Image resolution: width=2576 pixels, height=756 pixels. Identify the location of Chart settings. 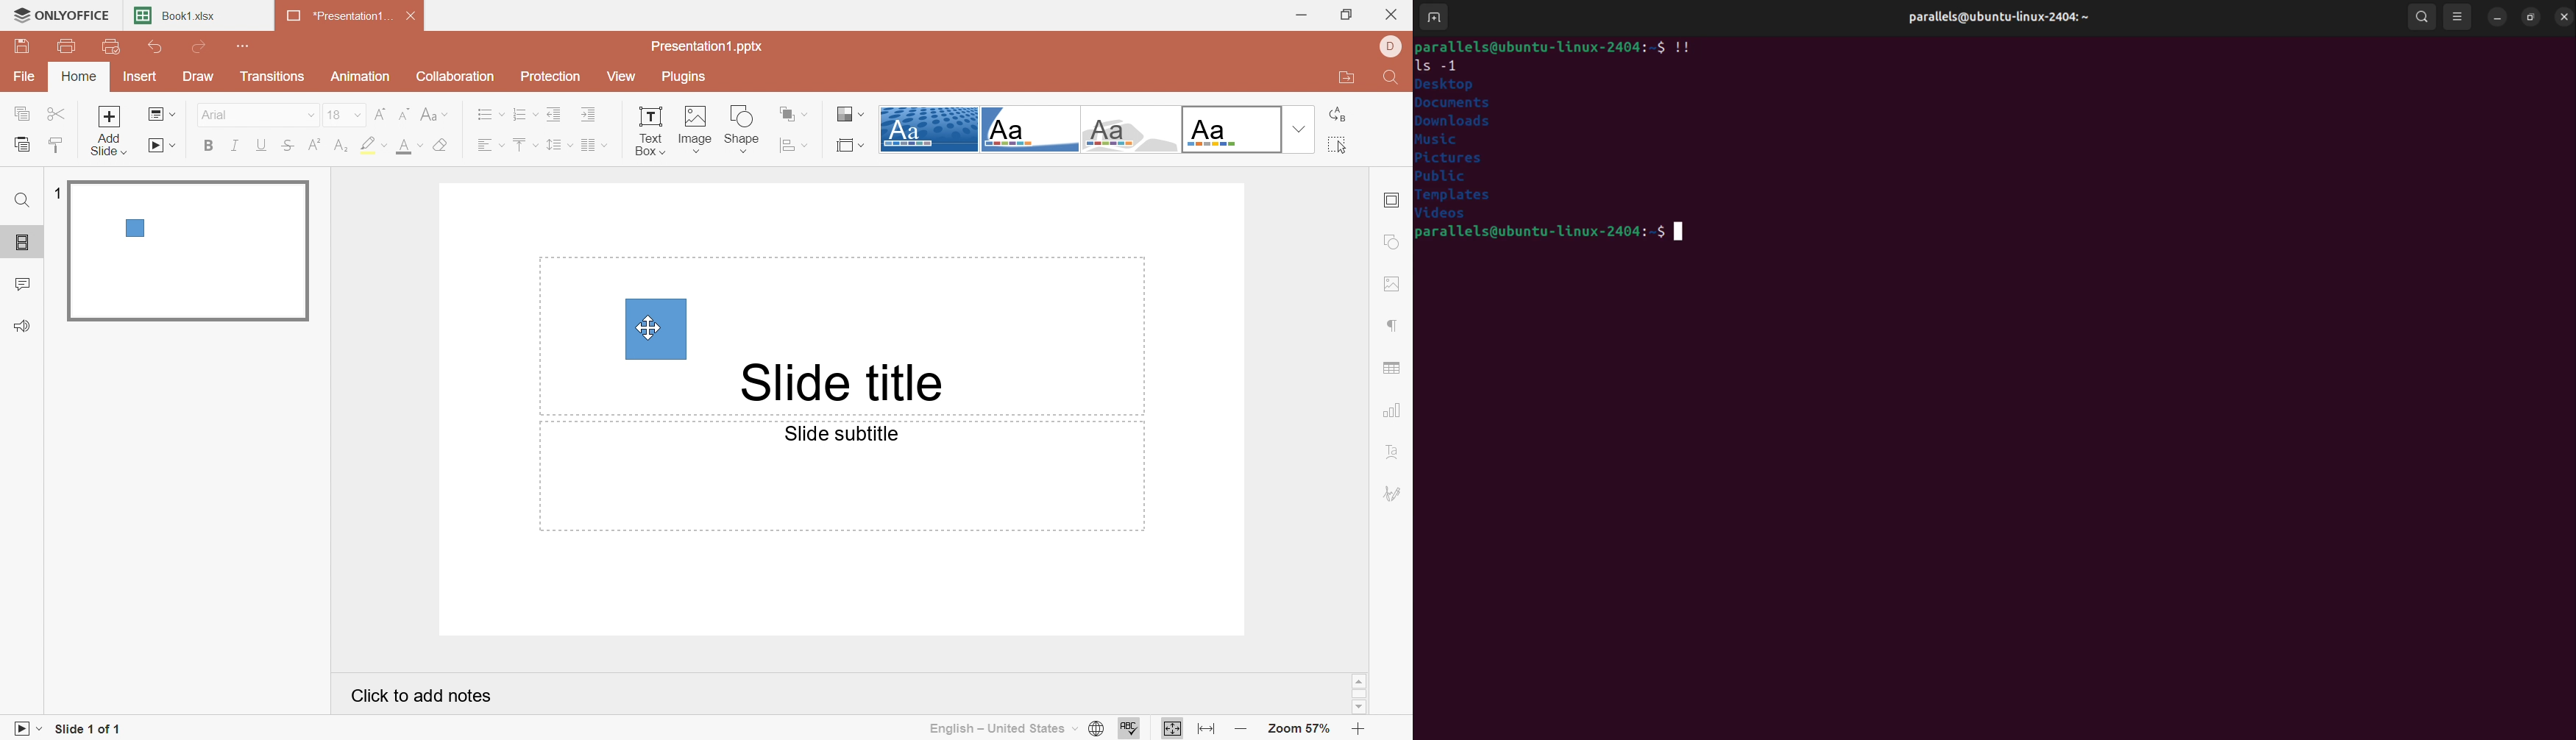
(1391, 410).